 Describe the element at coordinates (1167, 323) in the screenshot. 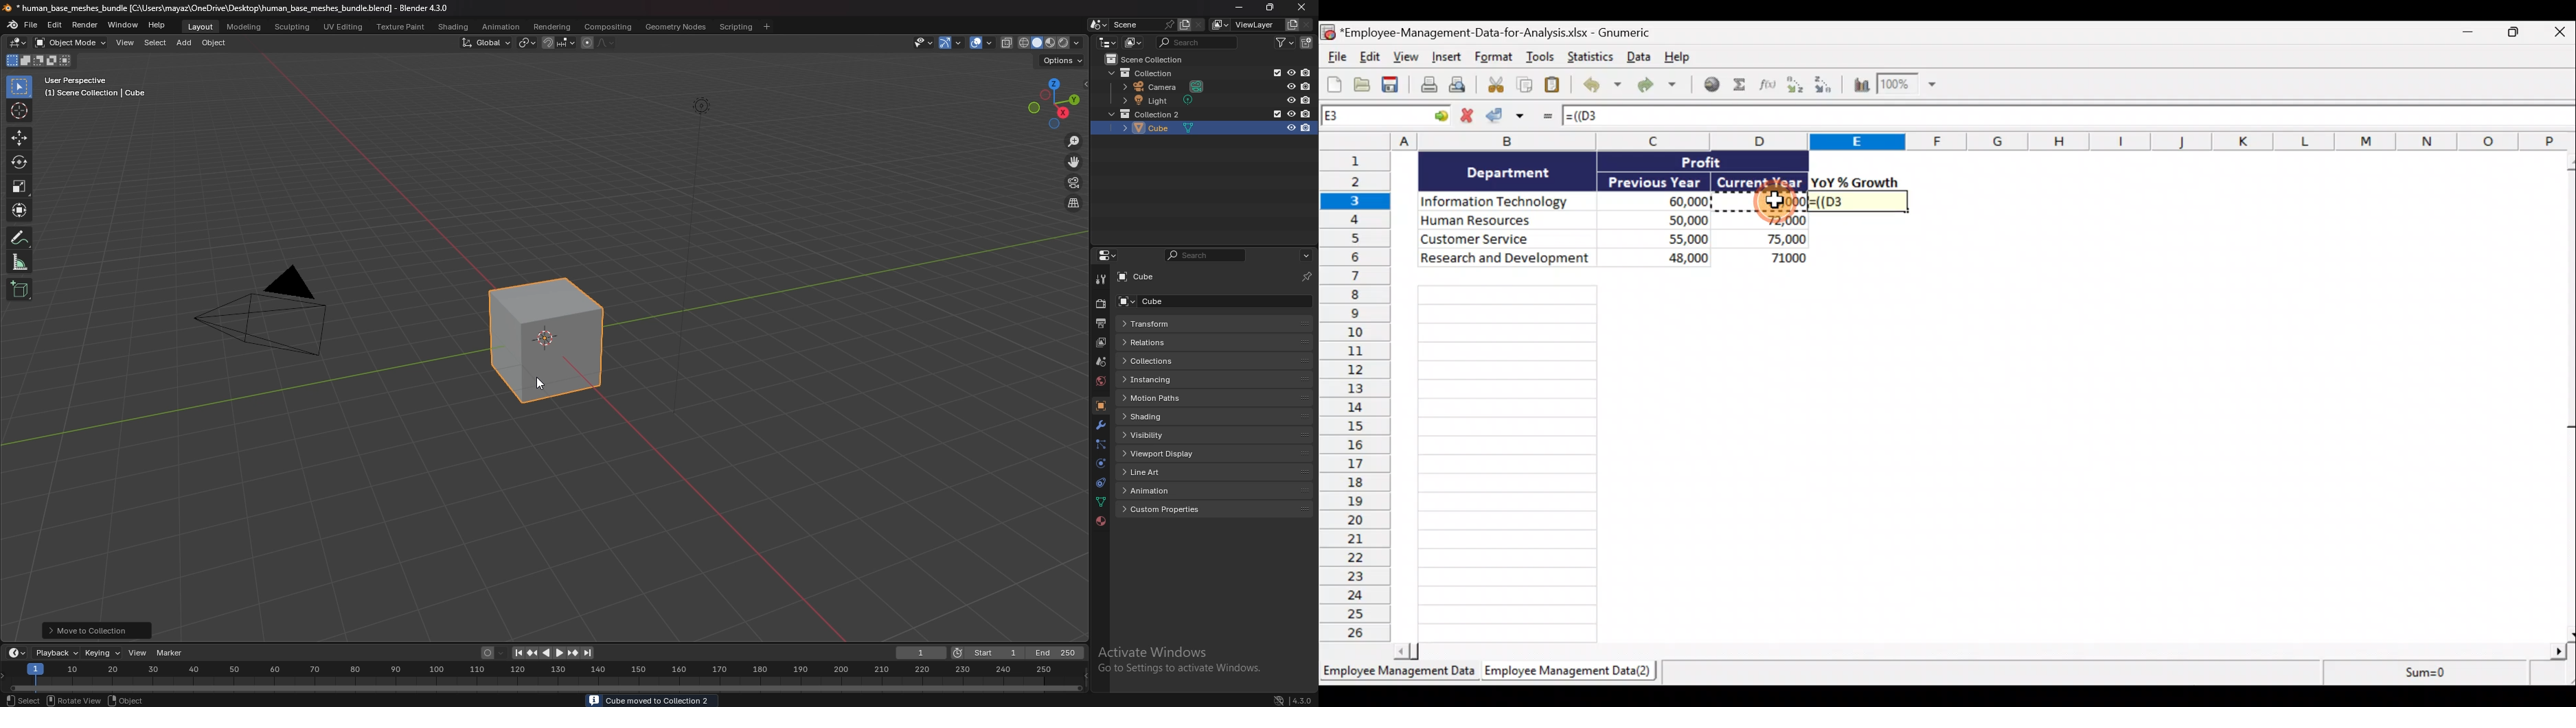

I see `transform` at that location.